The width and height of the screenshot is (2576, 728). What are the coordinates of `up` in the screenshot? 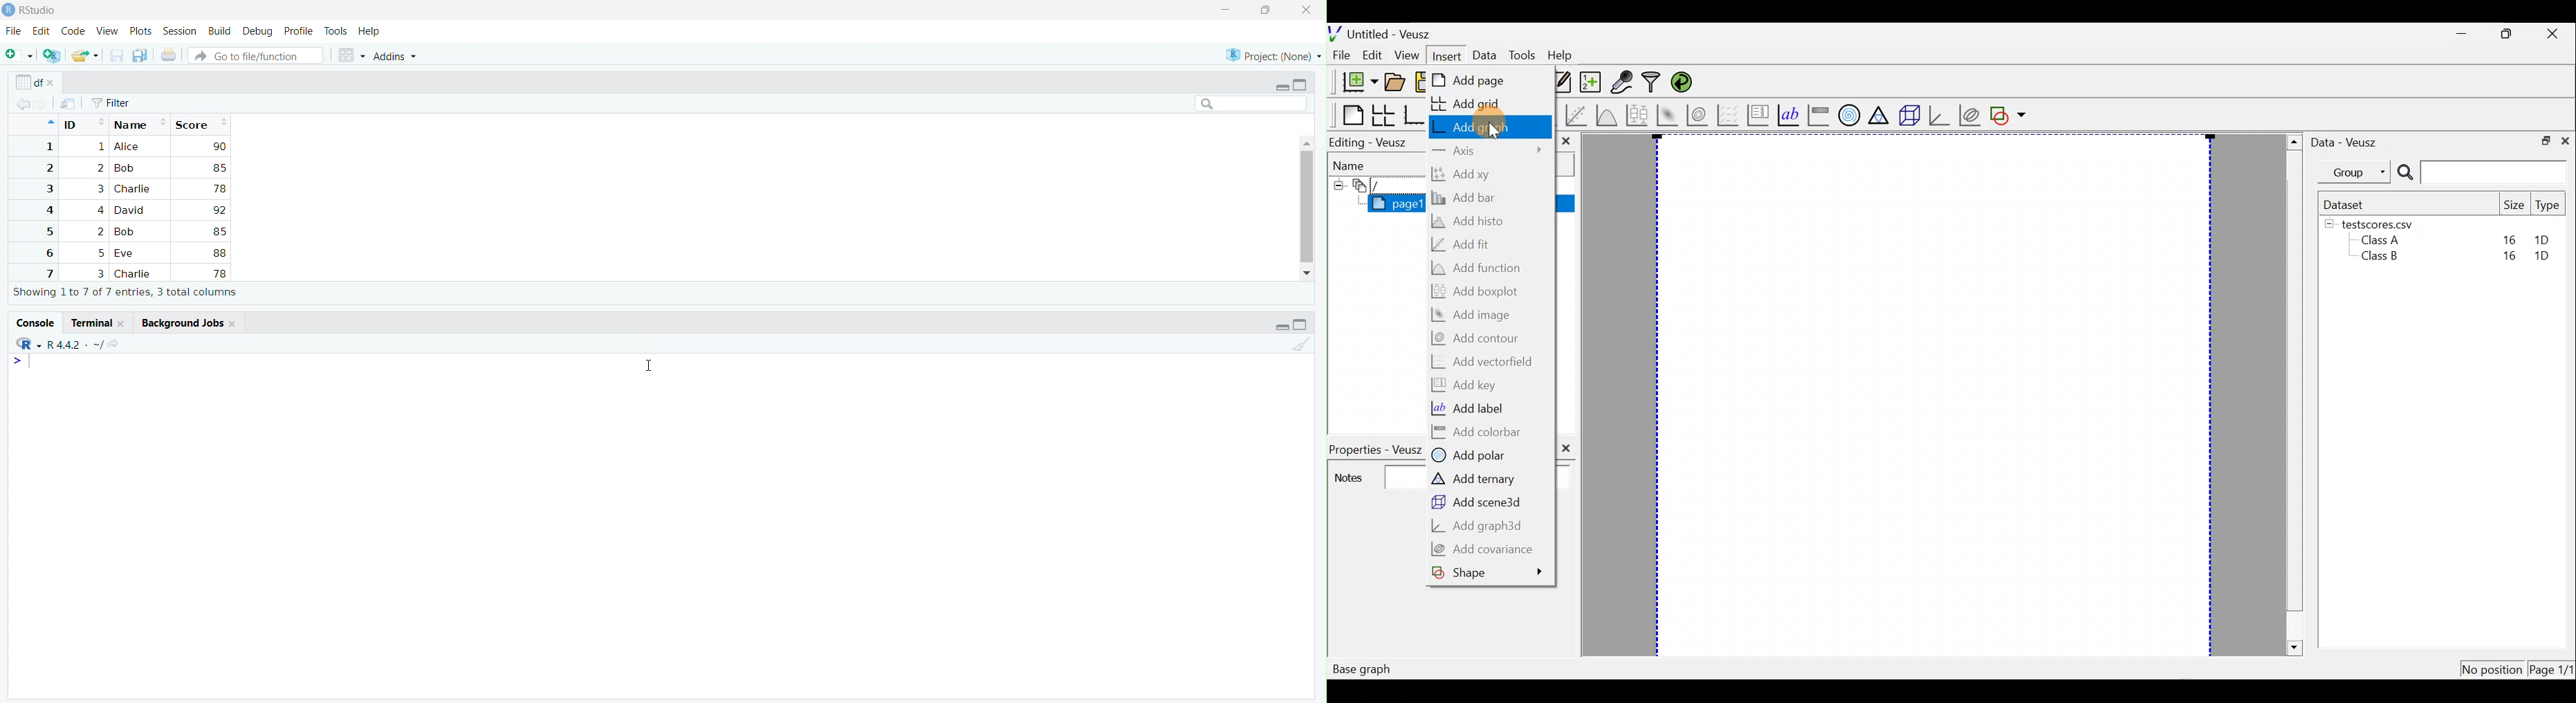 It's located at (49, 122).